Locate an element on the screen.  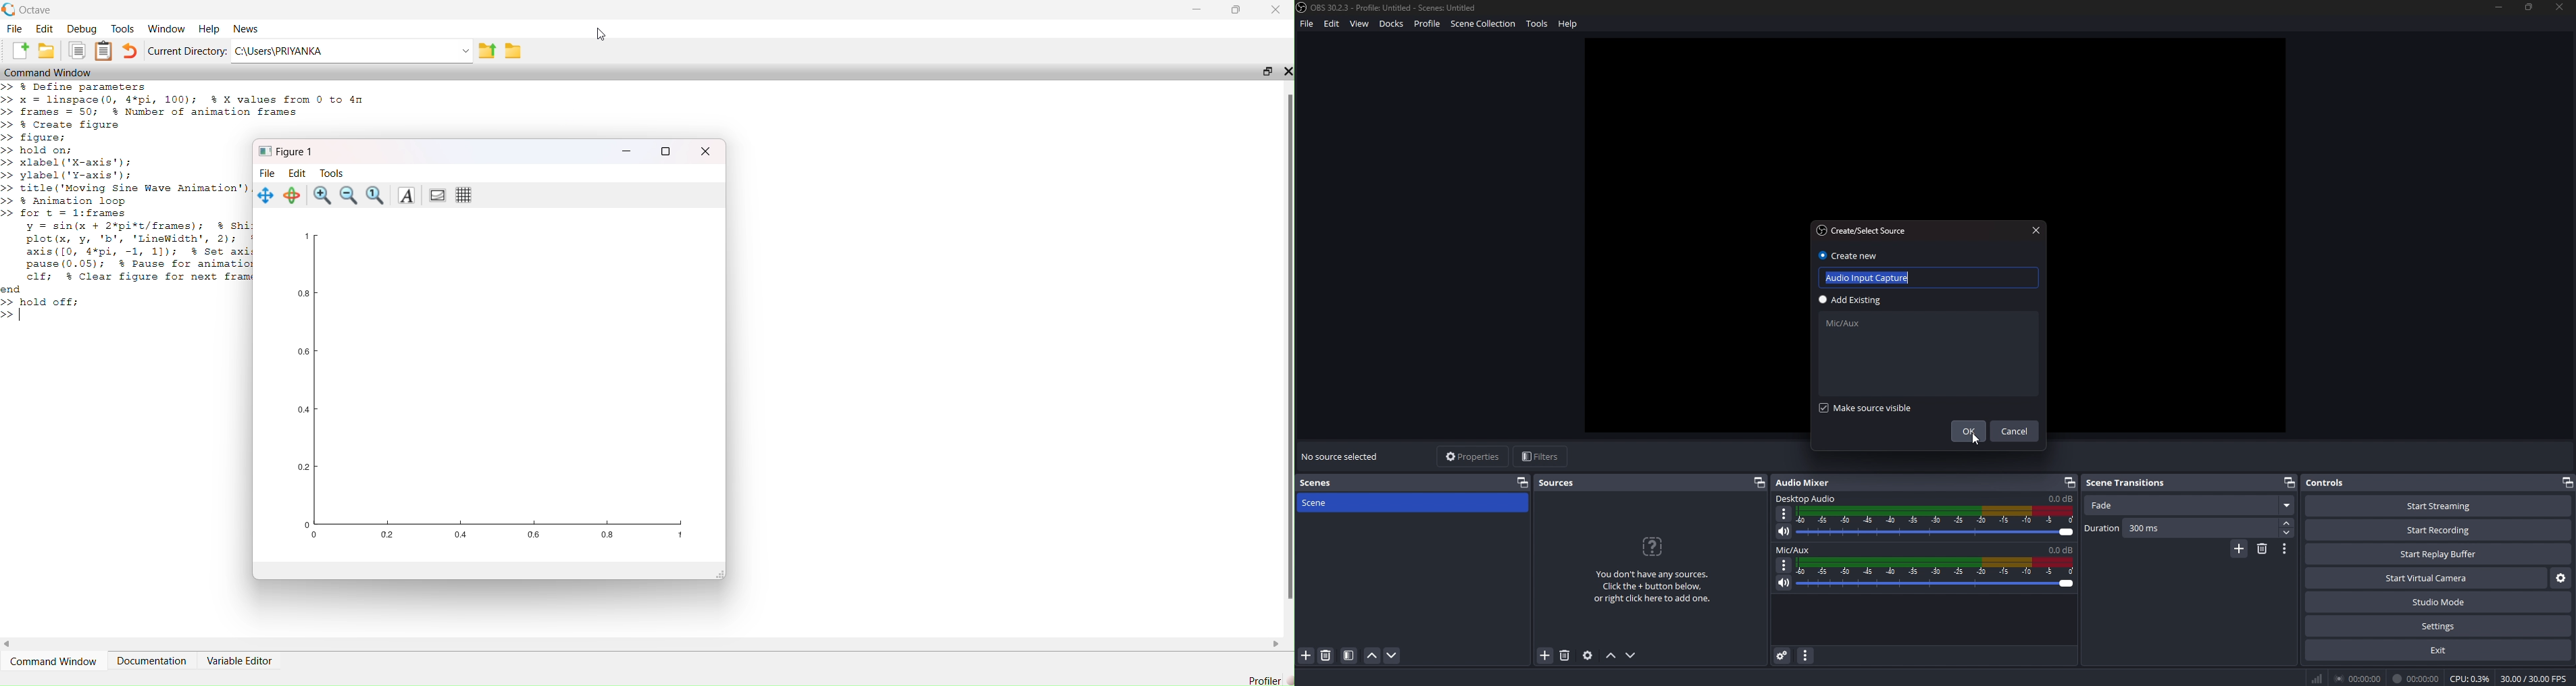
mic/aux is located at coordinates (1795, 551).